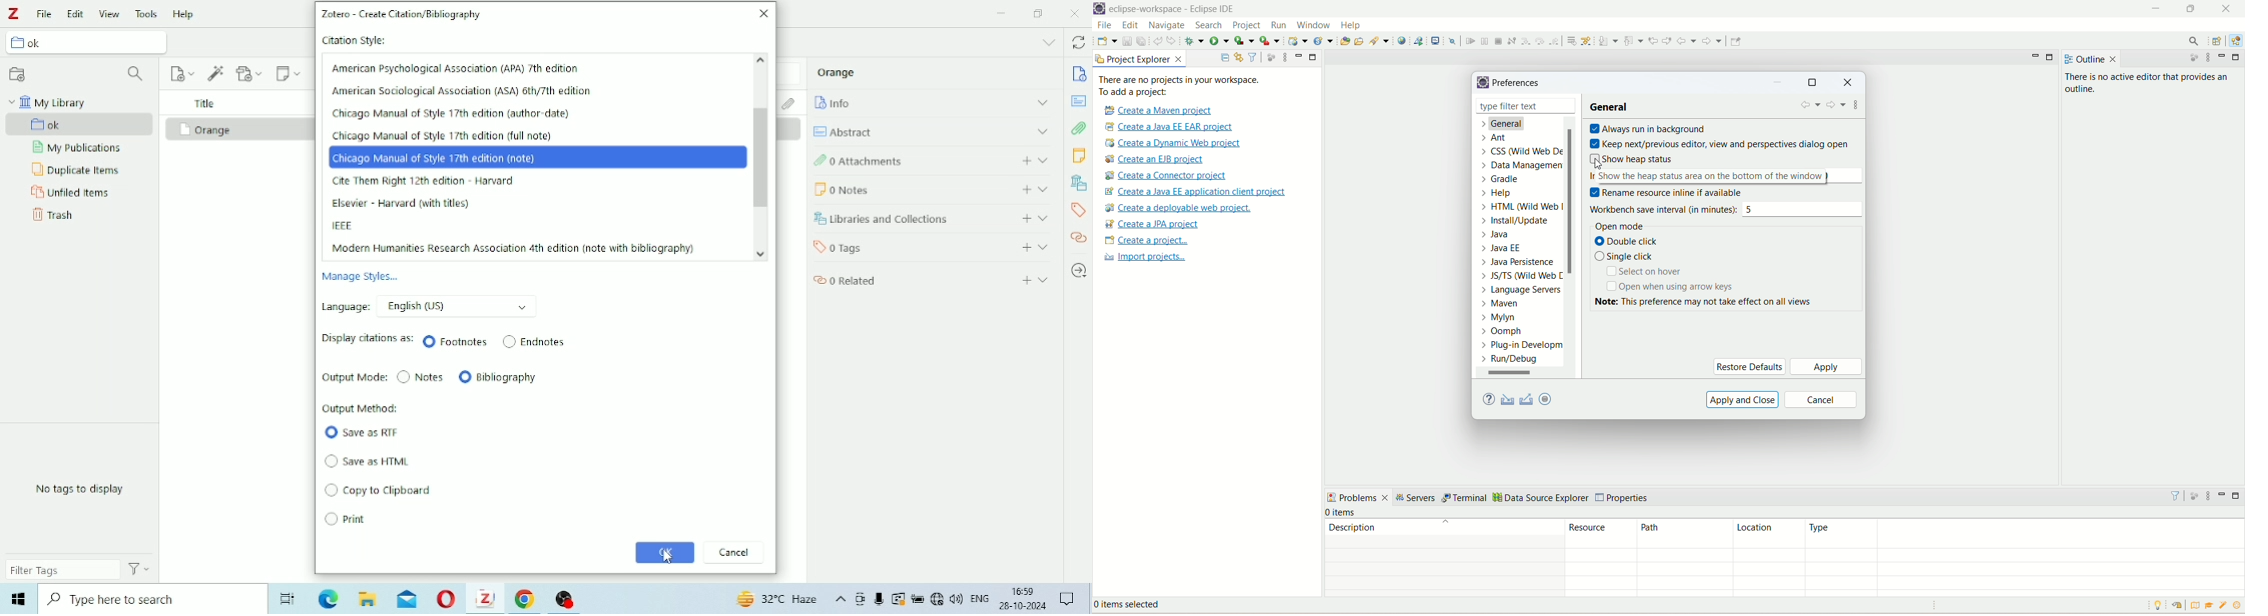 The image size is (2268, 616). What do you see at coordinates (957, 599) in the screenshot?
I see `Speakers` at bounding box center [957, 599].